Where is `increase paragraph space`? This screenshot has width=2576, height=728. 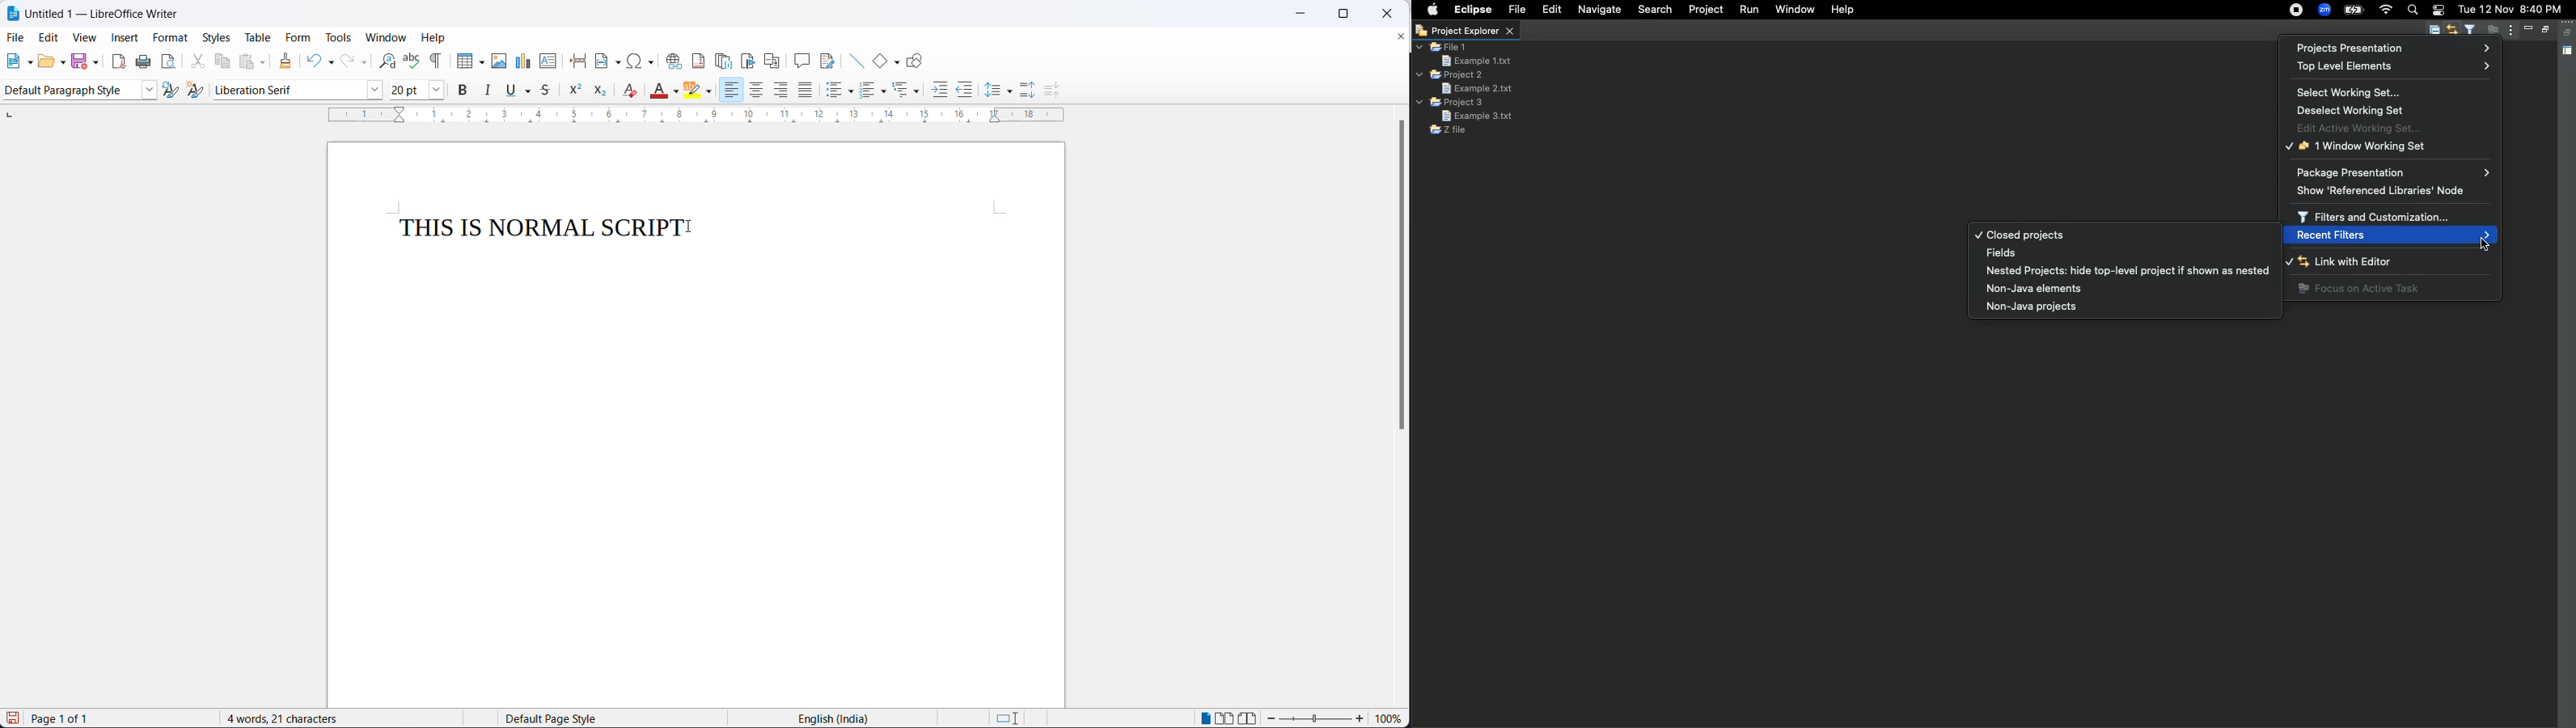 increase paragraph space is located at coordinates (1027, 90).